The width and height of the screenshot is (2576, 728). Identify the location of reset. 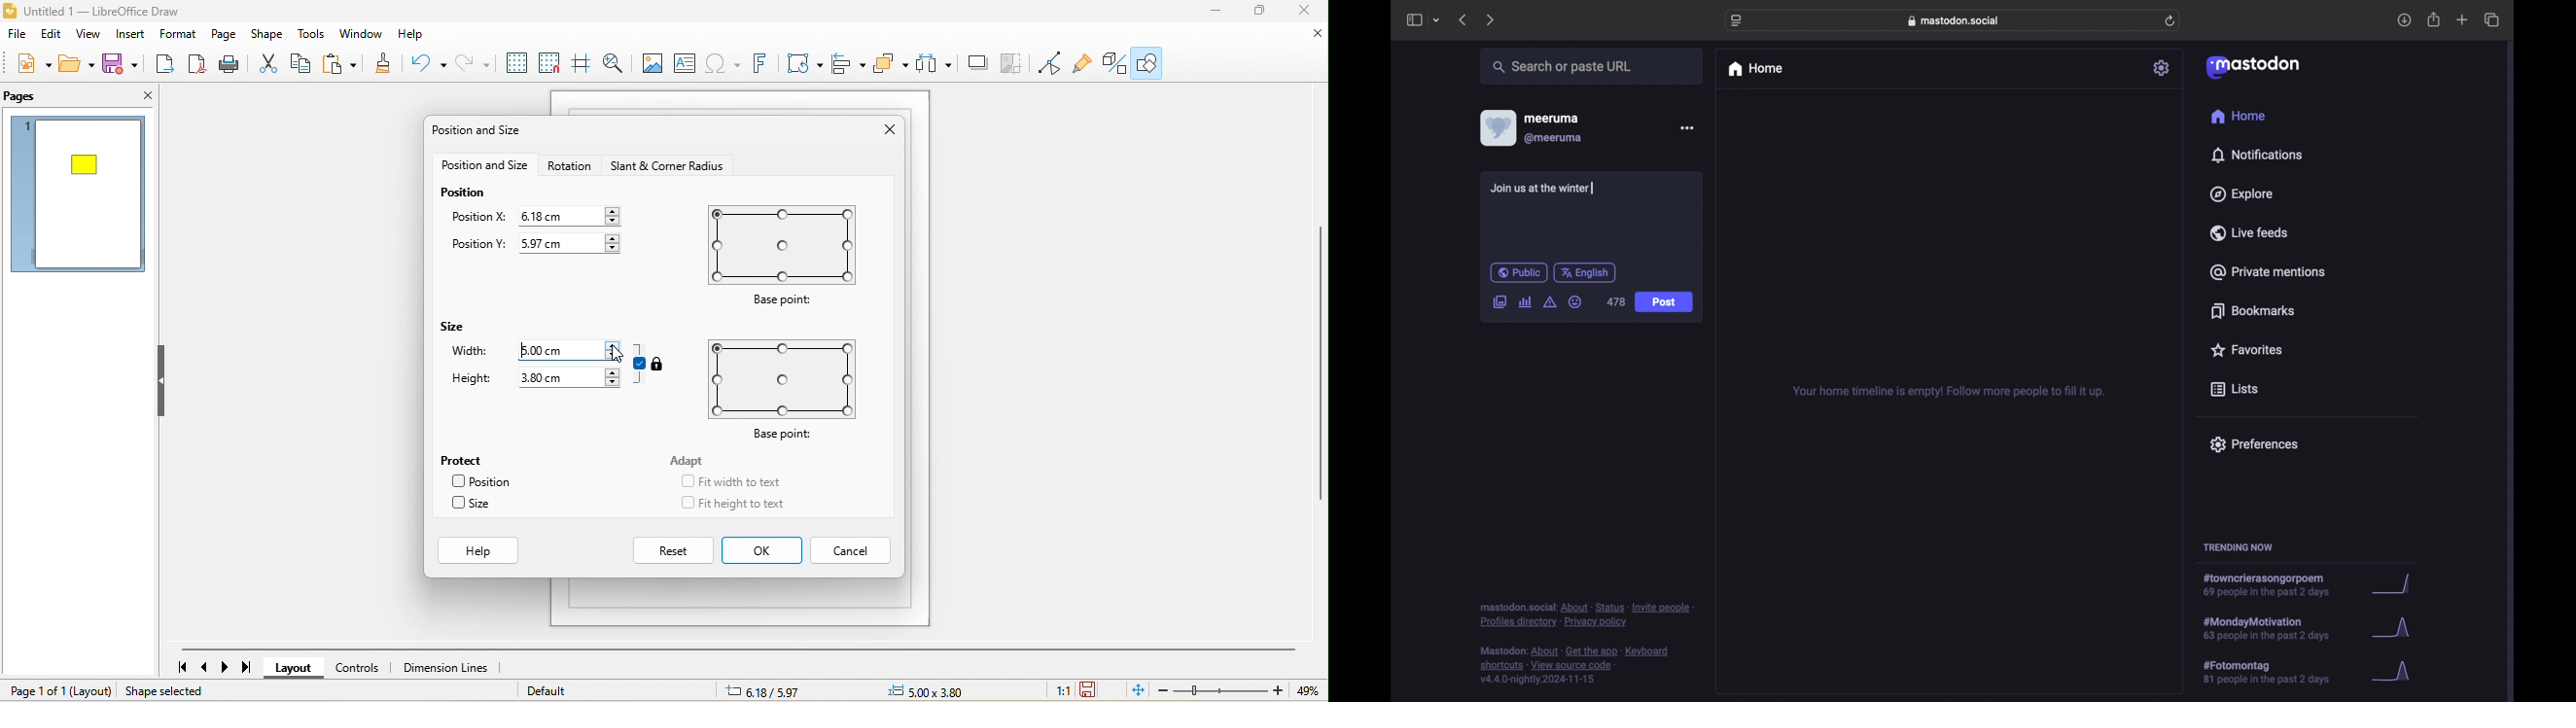
(673, 551).